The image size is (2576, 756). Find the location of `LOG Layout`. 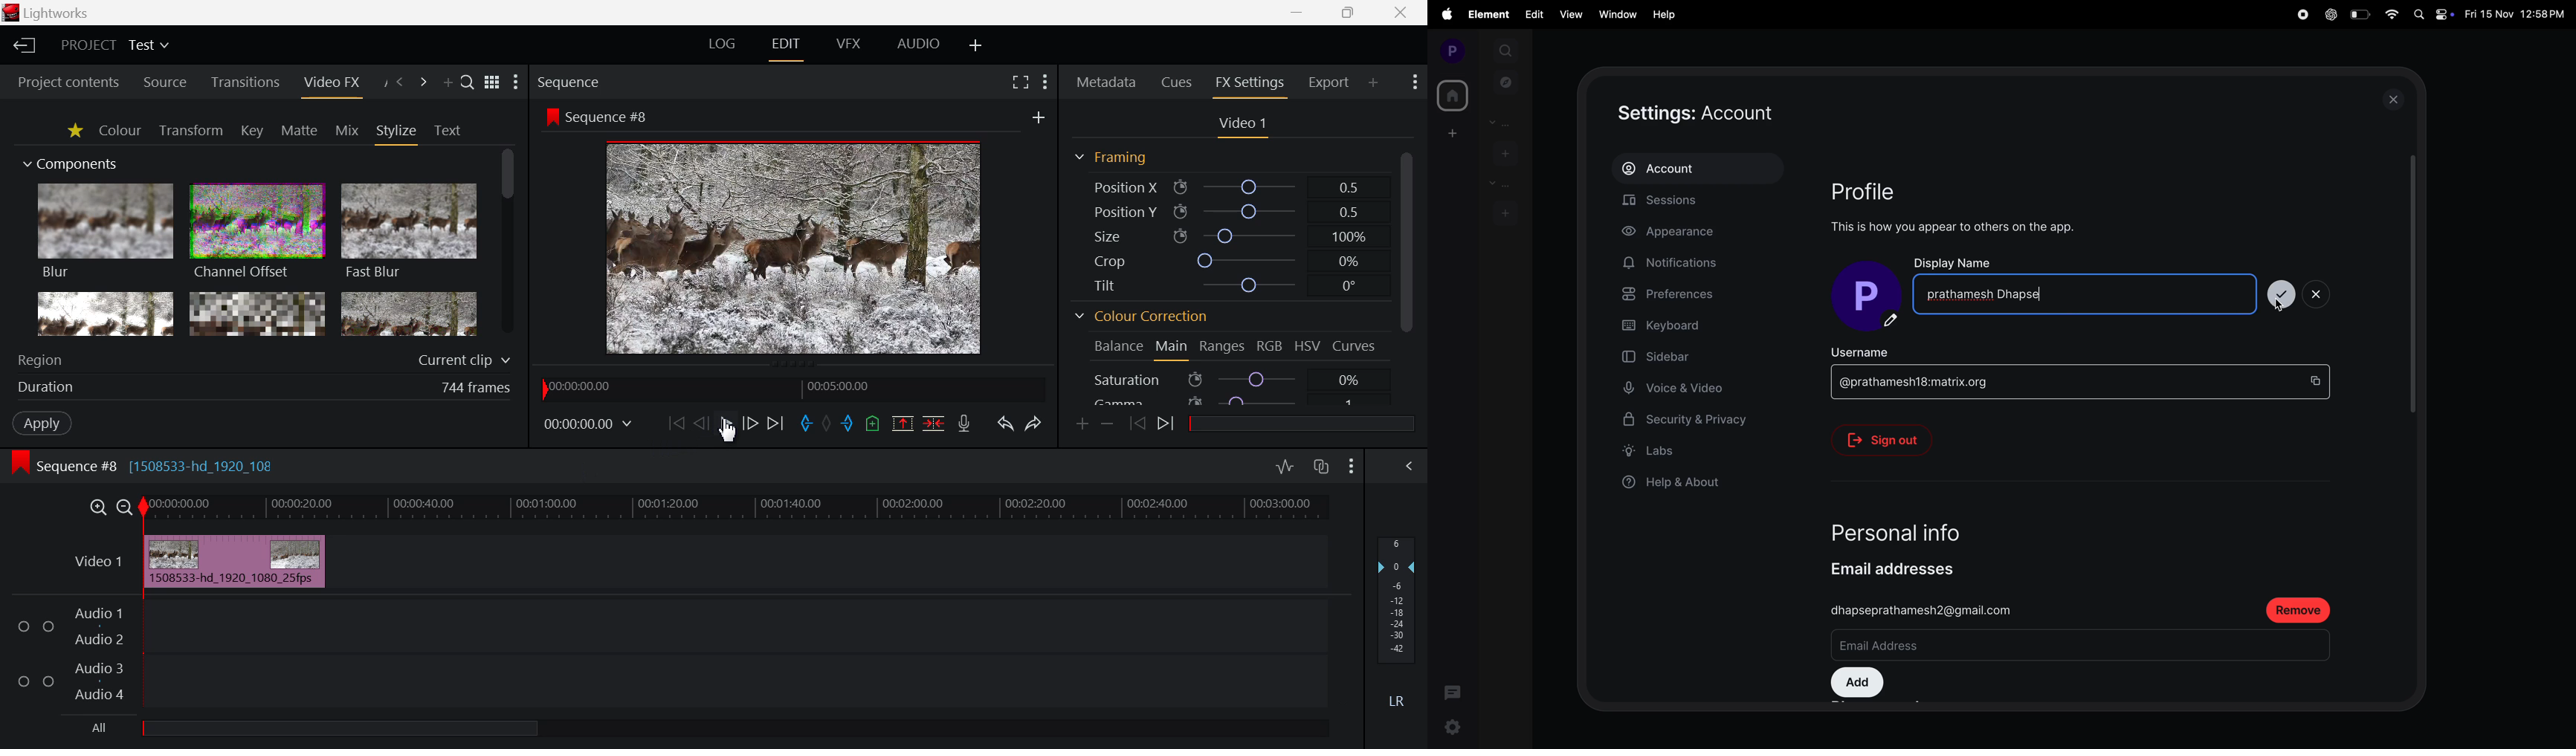

LOG Layout is located at coordinates (723, 45).